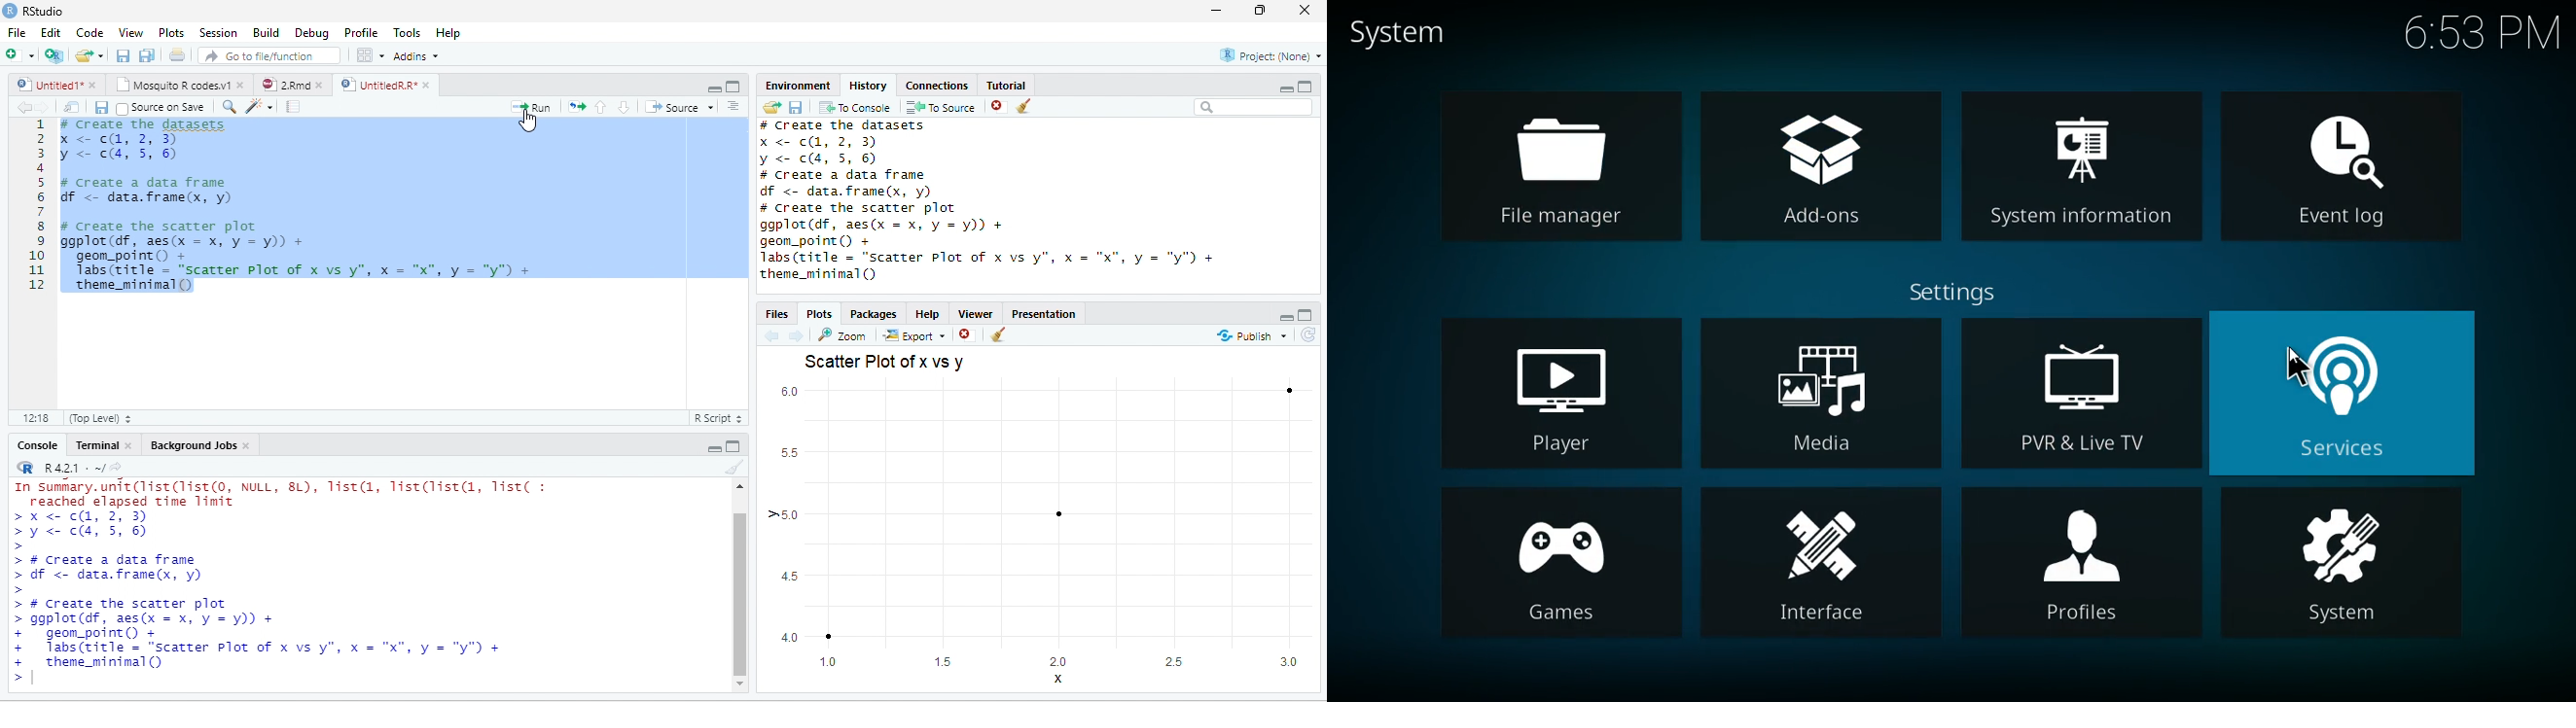 This screenshot has height=728, width=2576. I want to click on Console, so click(37, 445).